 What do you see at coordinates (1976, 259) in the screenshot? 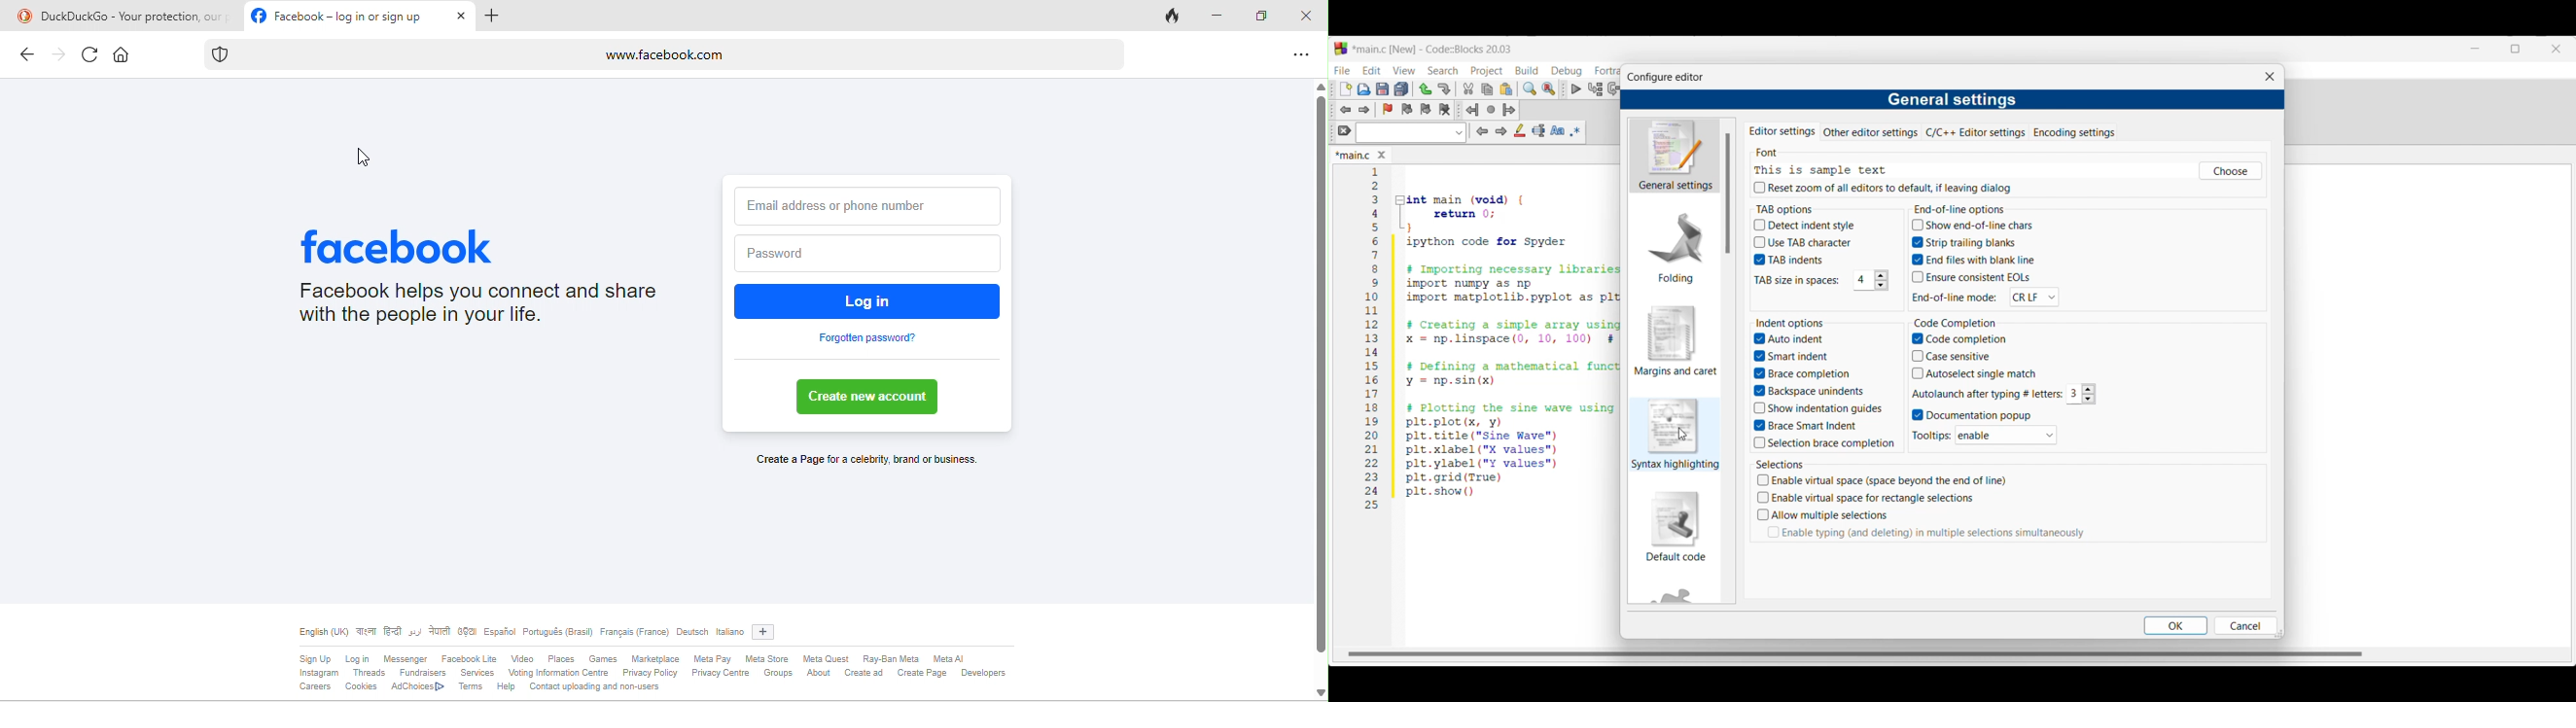
I see `End files with blank line` at bounding box center [1976, 259].